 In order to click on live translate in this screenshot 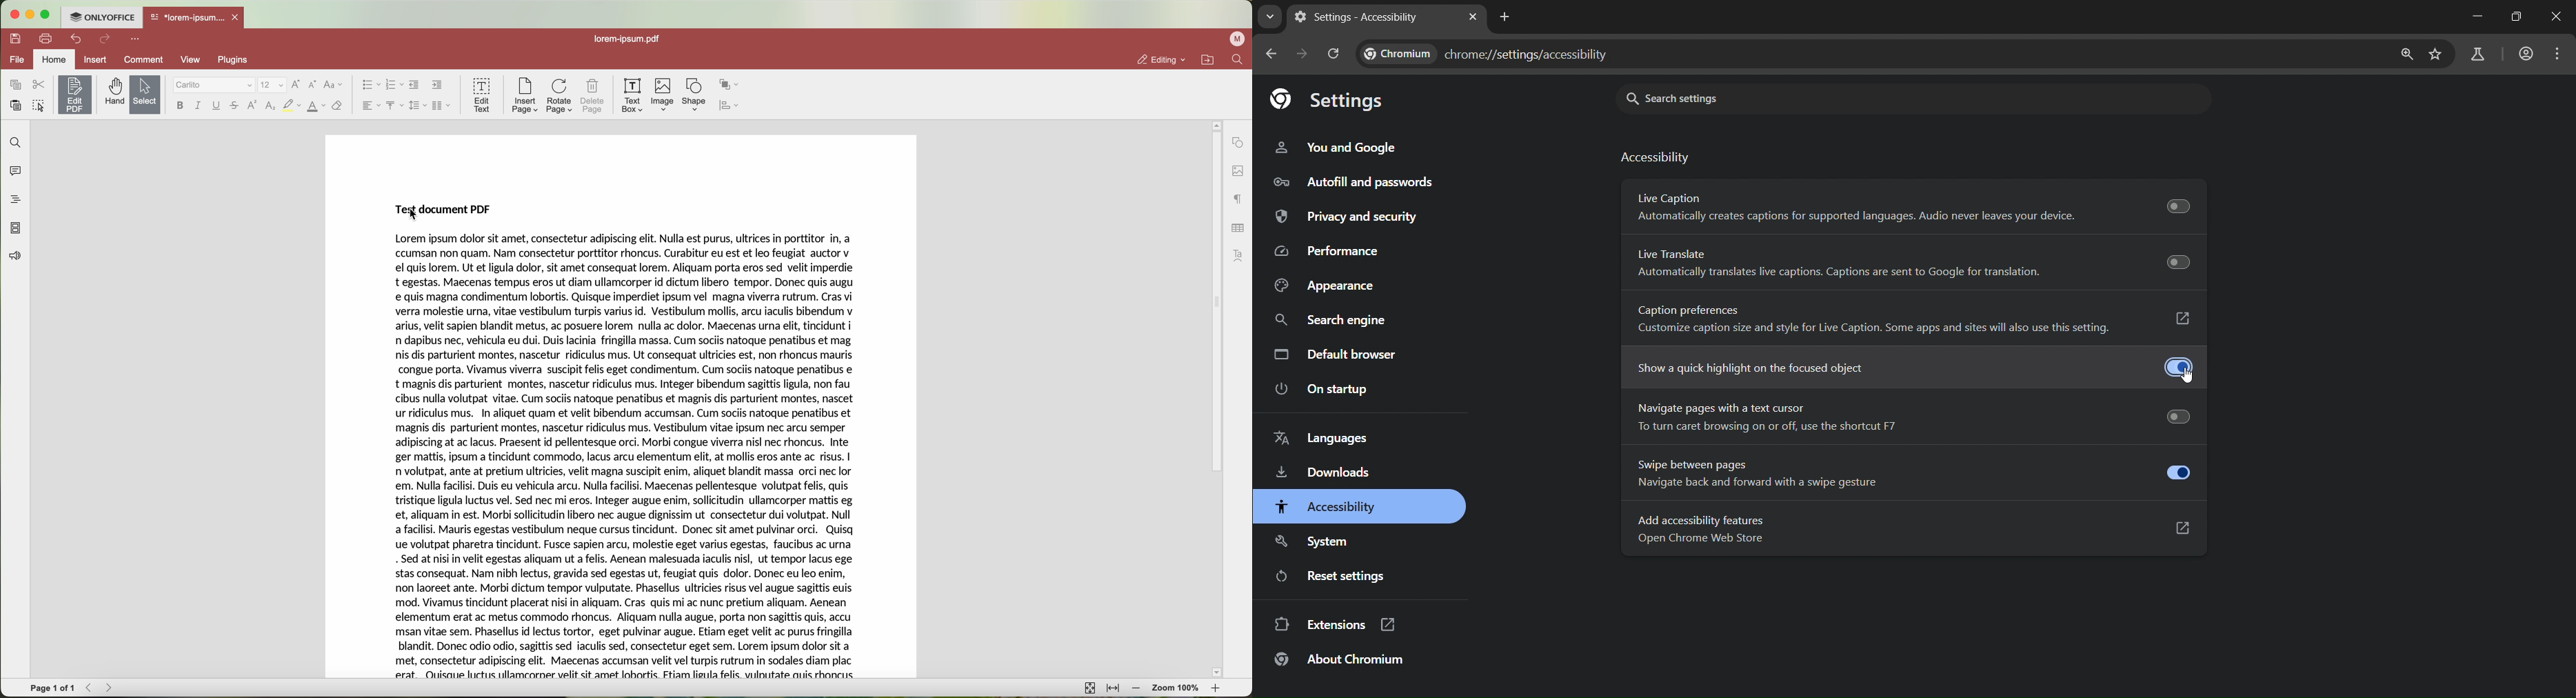, I will do `click(1840, 265)`.